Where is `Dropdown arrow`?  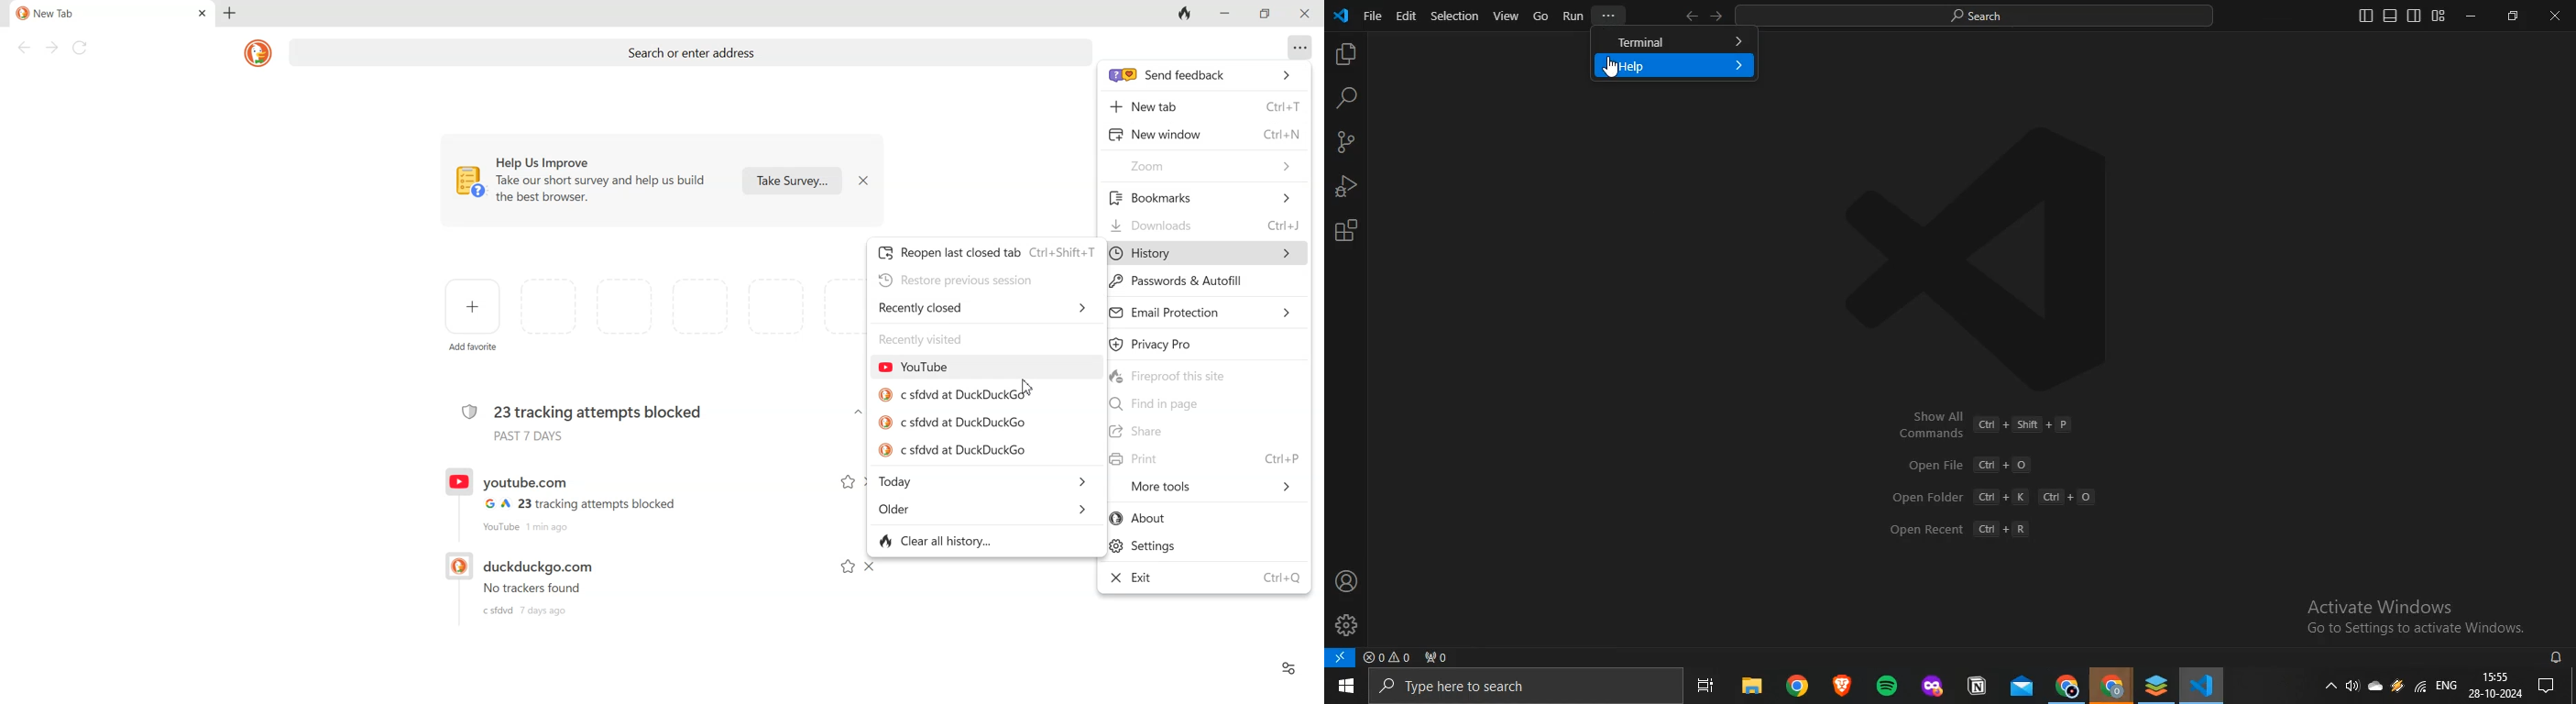
Dropdown arrow is located at coordinates (858, 412).